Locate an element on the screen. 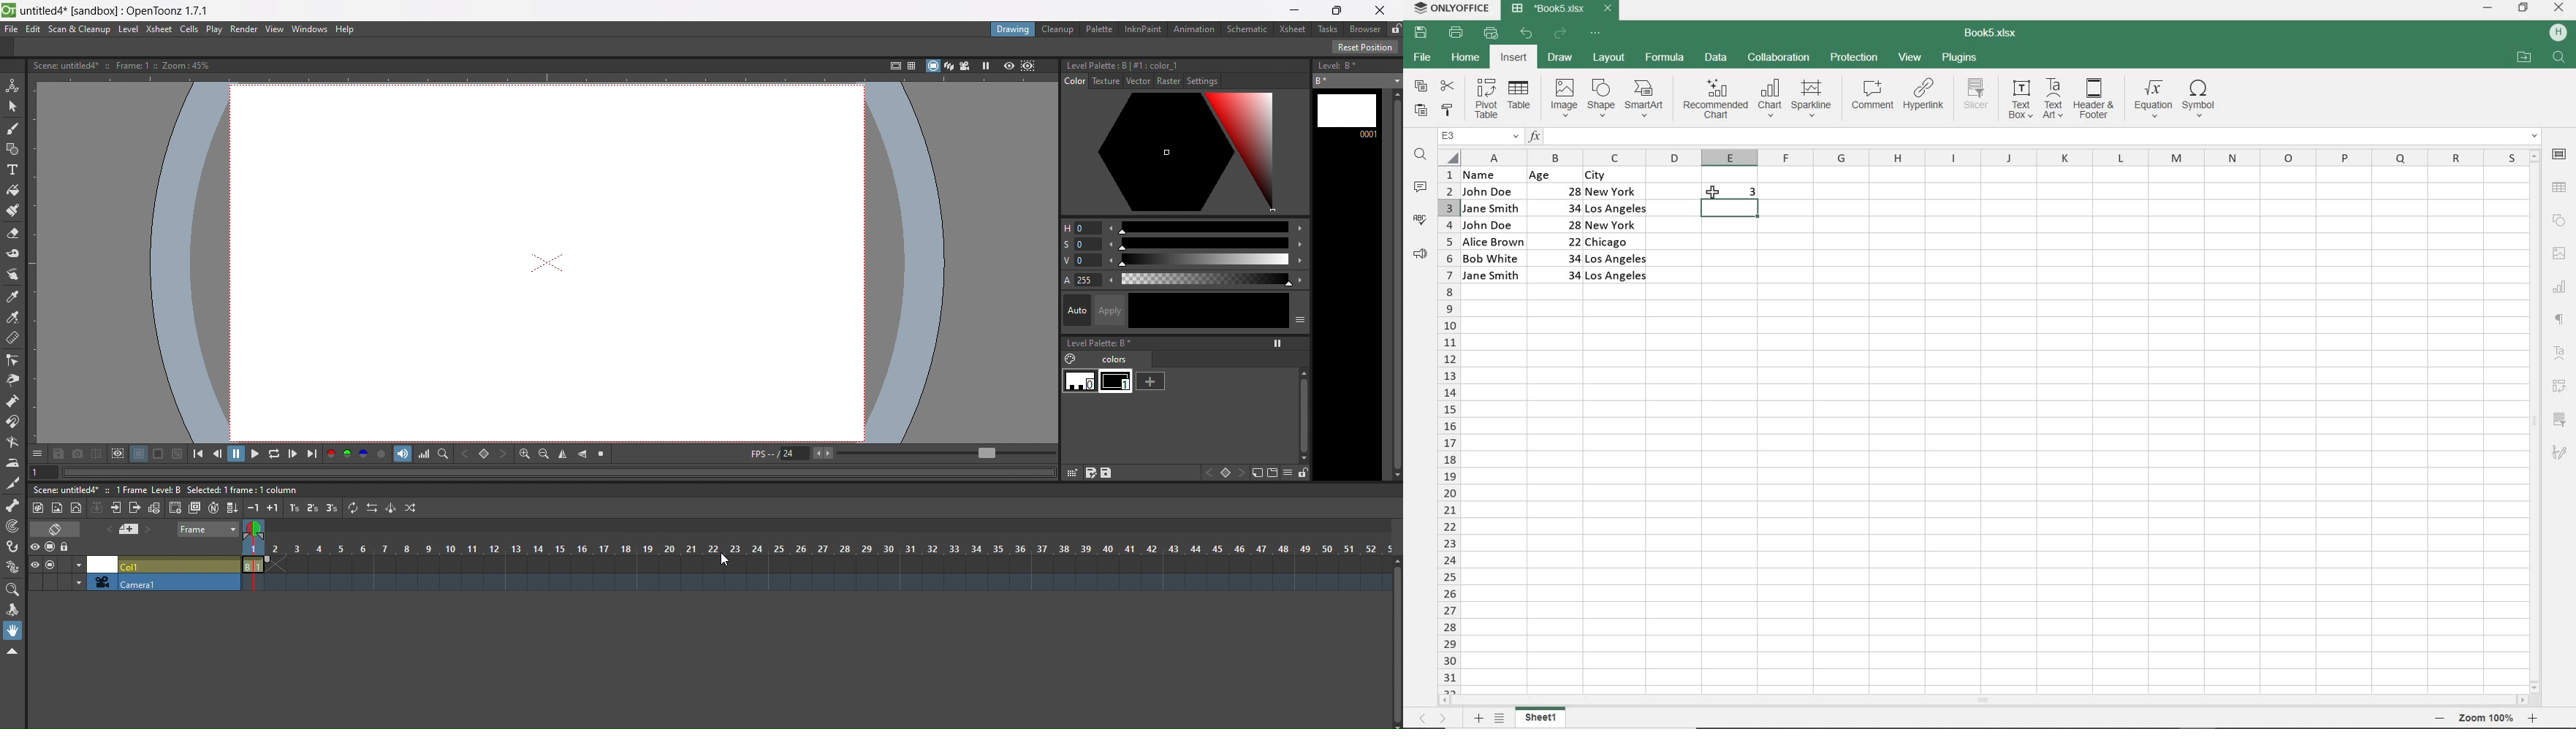 This screenshot has height=756, width=2576. file is located at coordinates (12, 29).